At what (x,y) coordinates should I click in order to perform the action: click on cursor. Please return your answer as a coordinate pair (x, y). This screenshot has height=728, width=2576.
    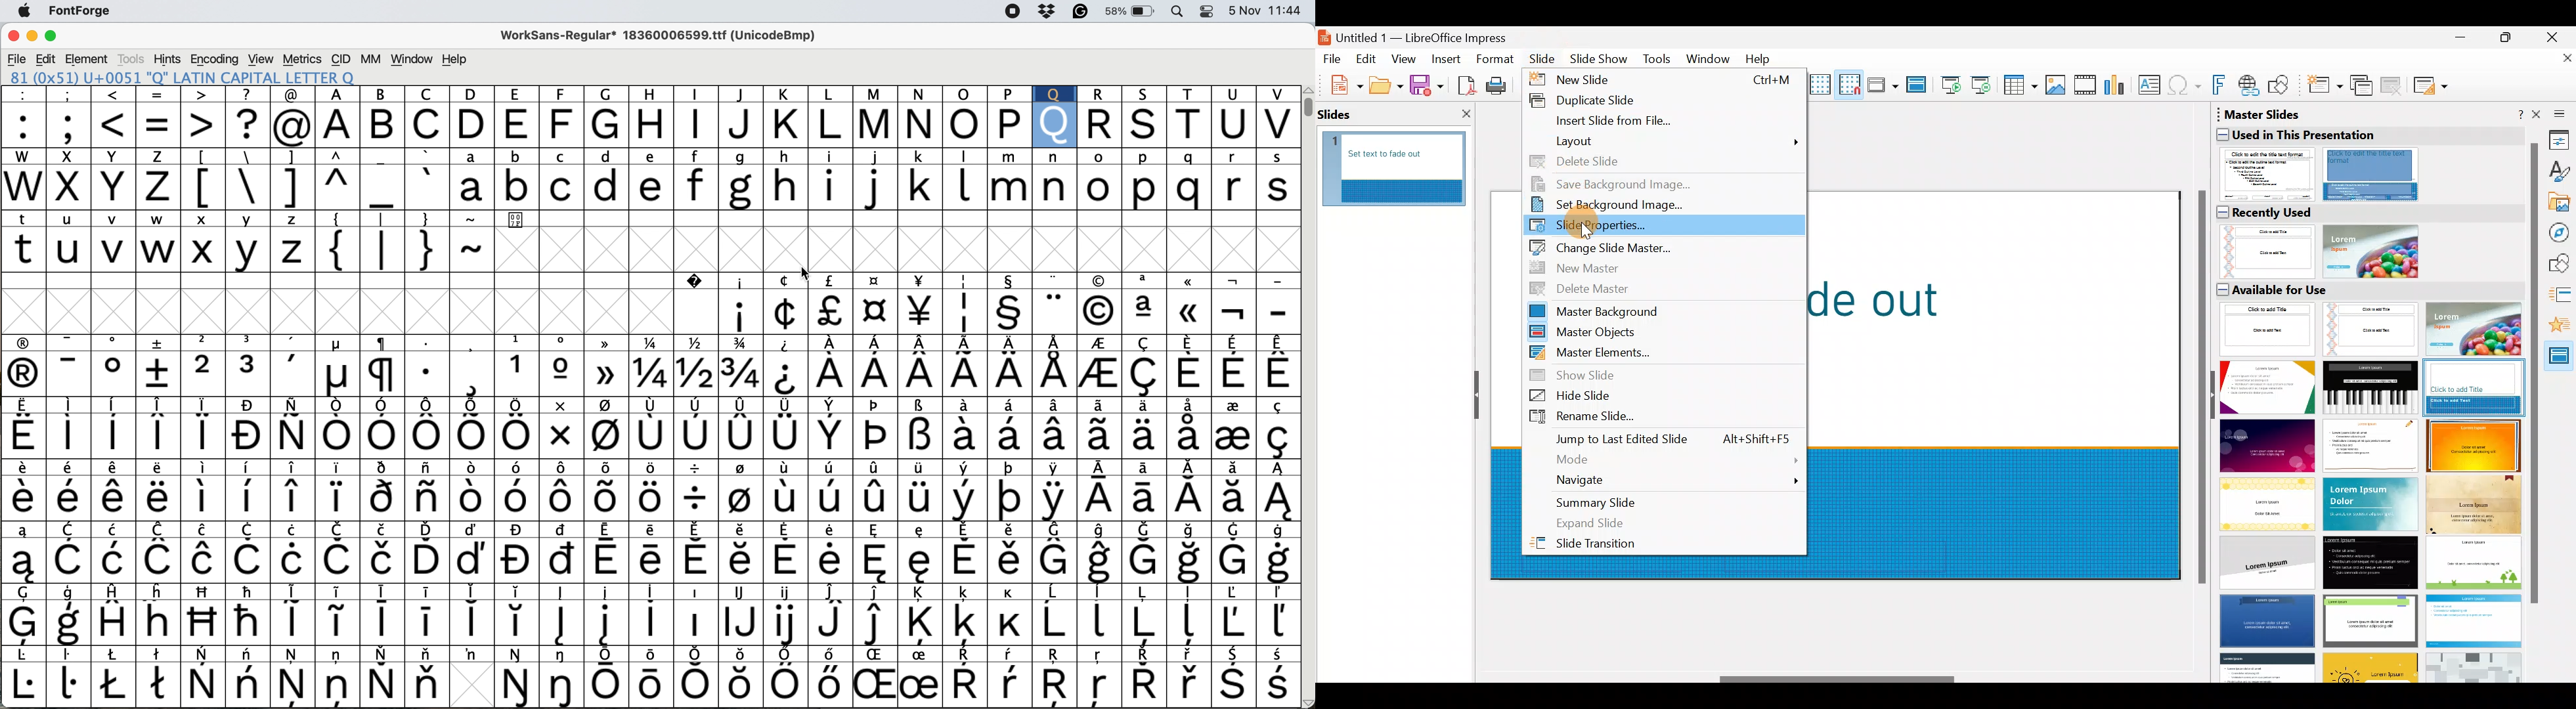
    Looking at the image, I should click on (805, 270).